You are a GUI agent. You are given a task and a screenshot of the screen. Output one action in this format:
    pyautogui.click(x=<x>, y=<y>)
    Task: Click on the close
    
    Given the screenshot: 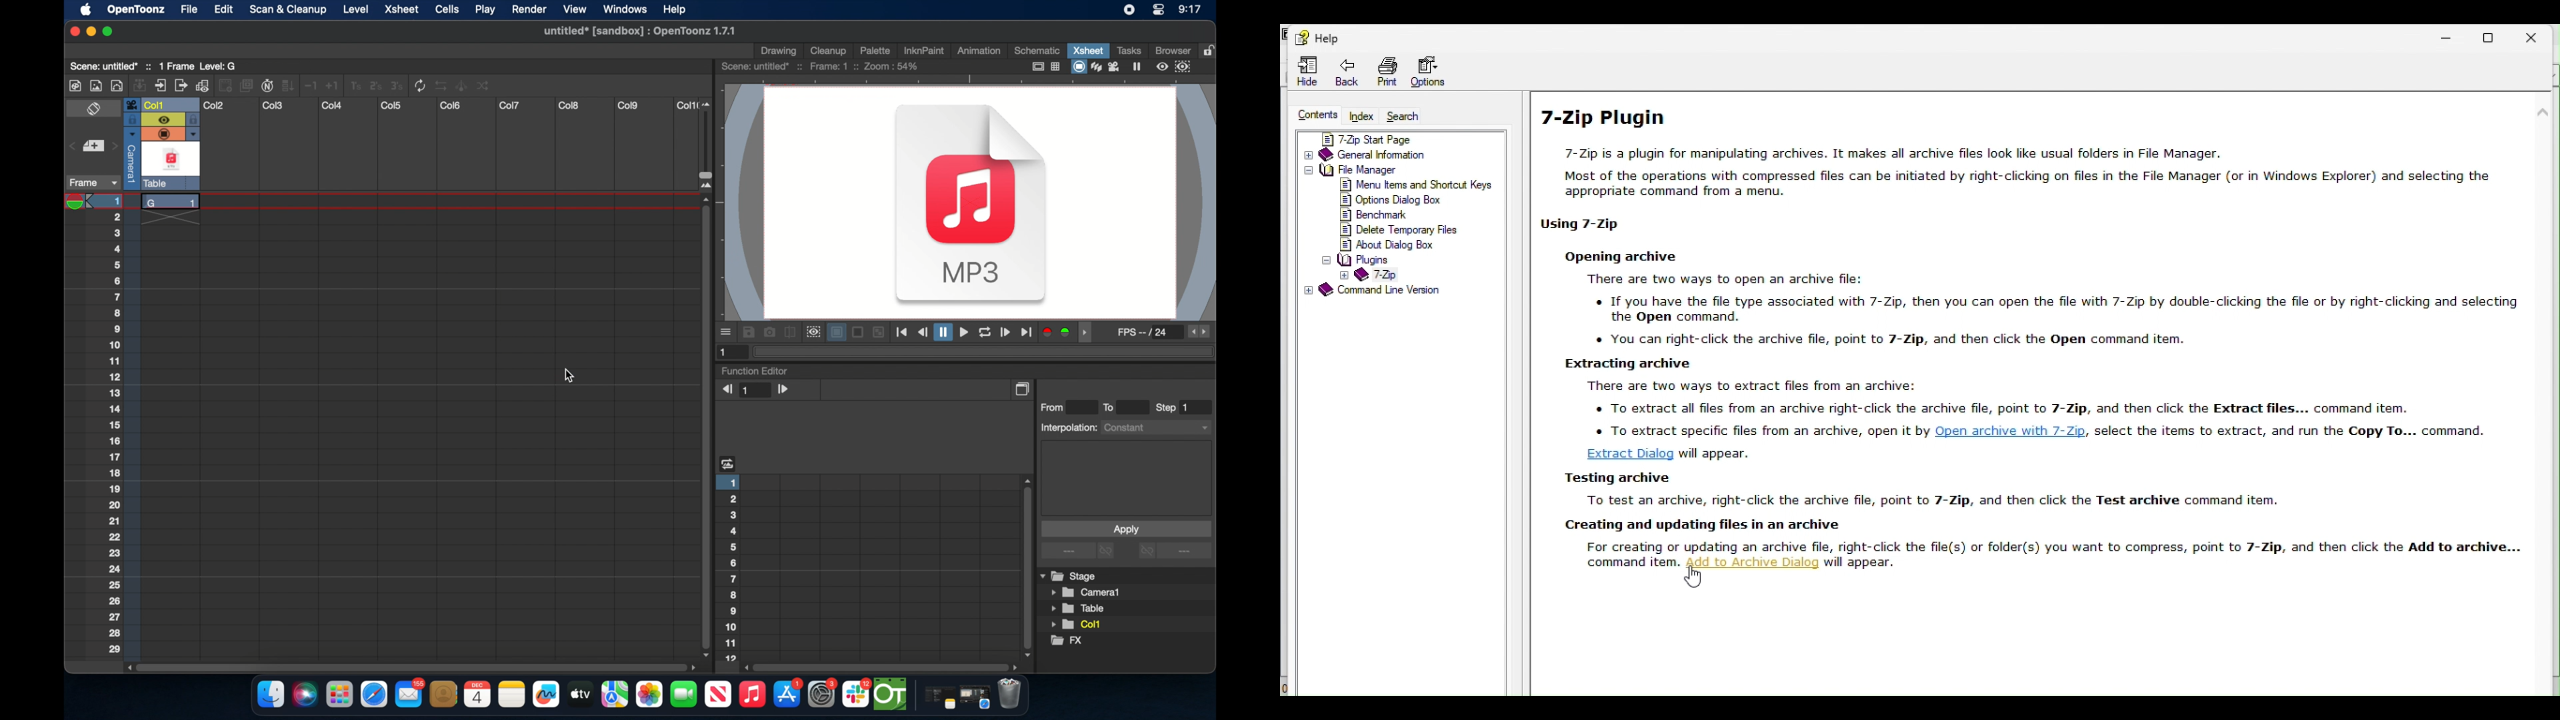 What is the action you would take?
    pyautogui.click(x=72, y=31)
    